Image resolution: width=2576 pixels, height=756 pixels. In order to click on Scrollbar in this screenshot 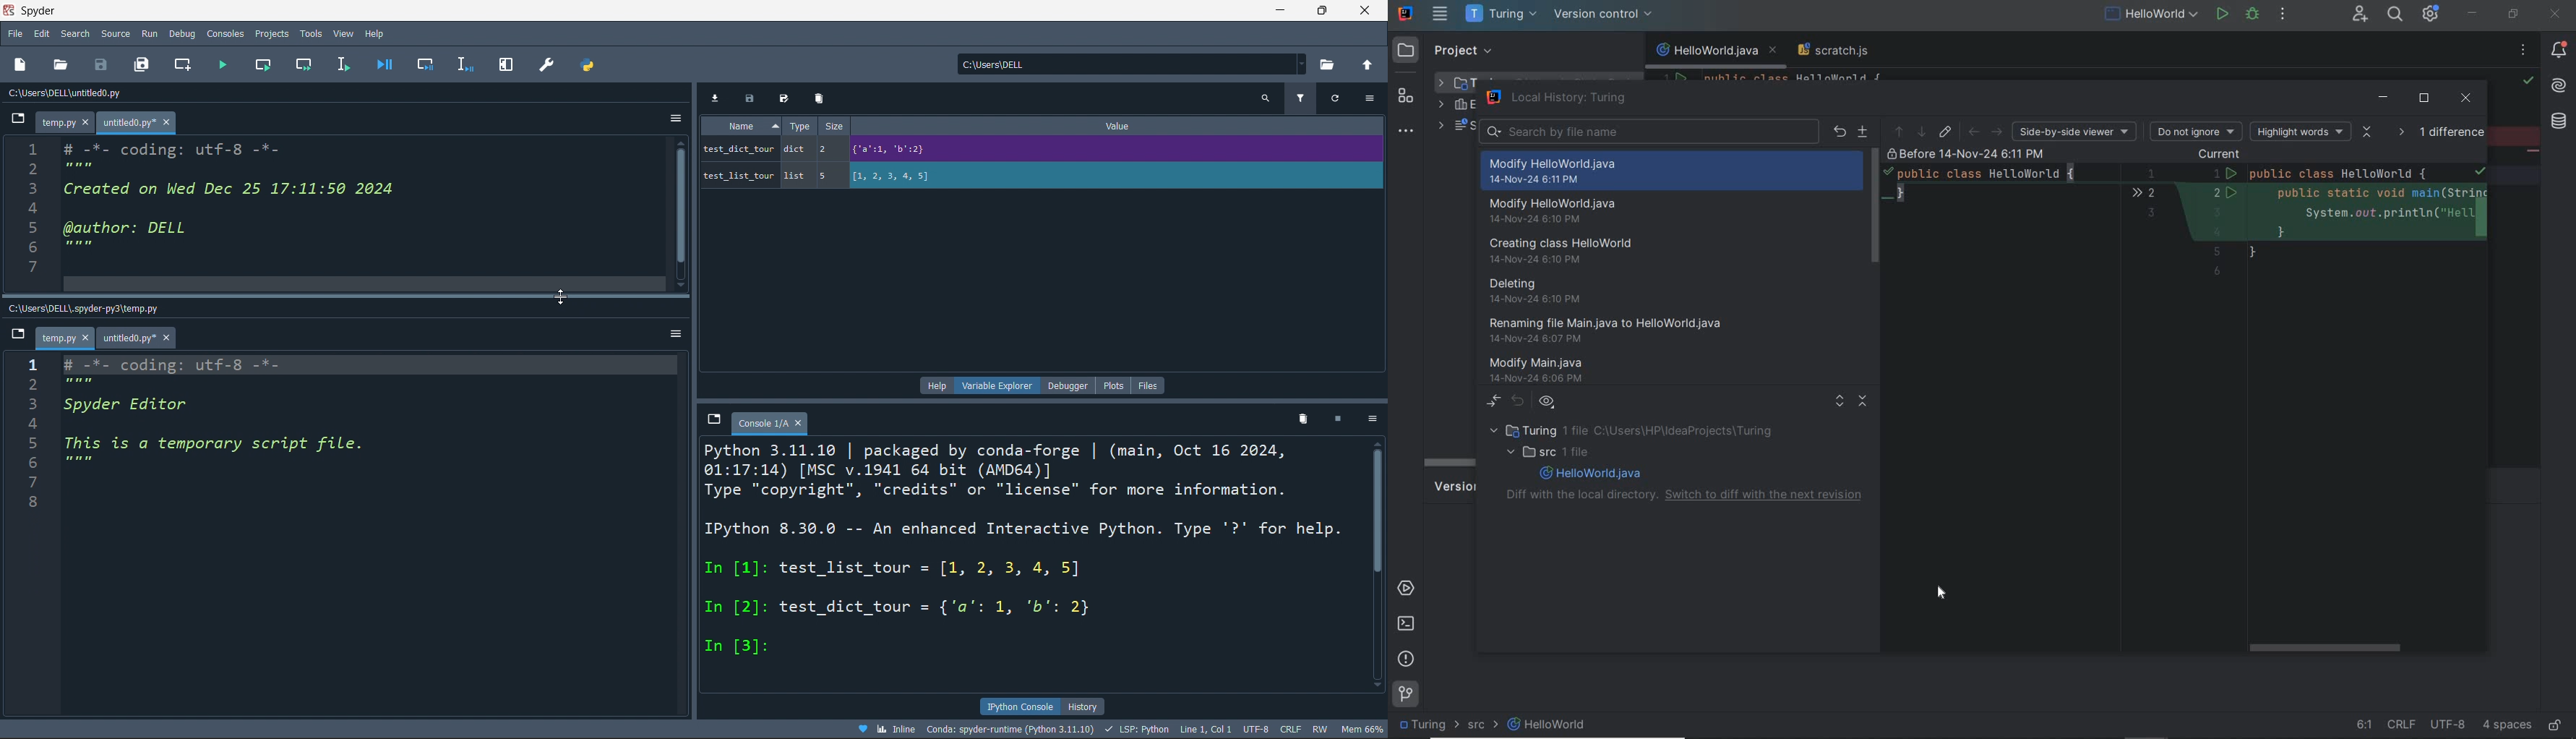, I will do `click(1379, 558)`.